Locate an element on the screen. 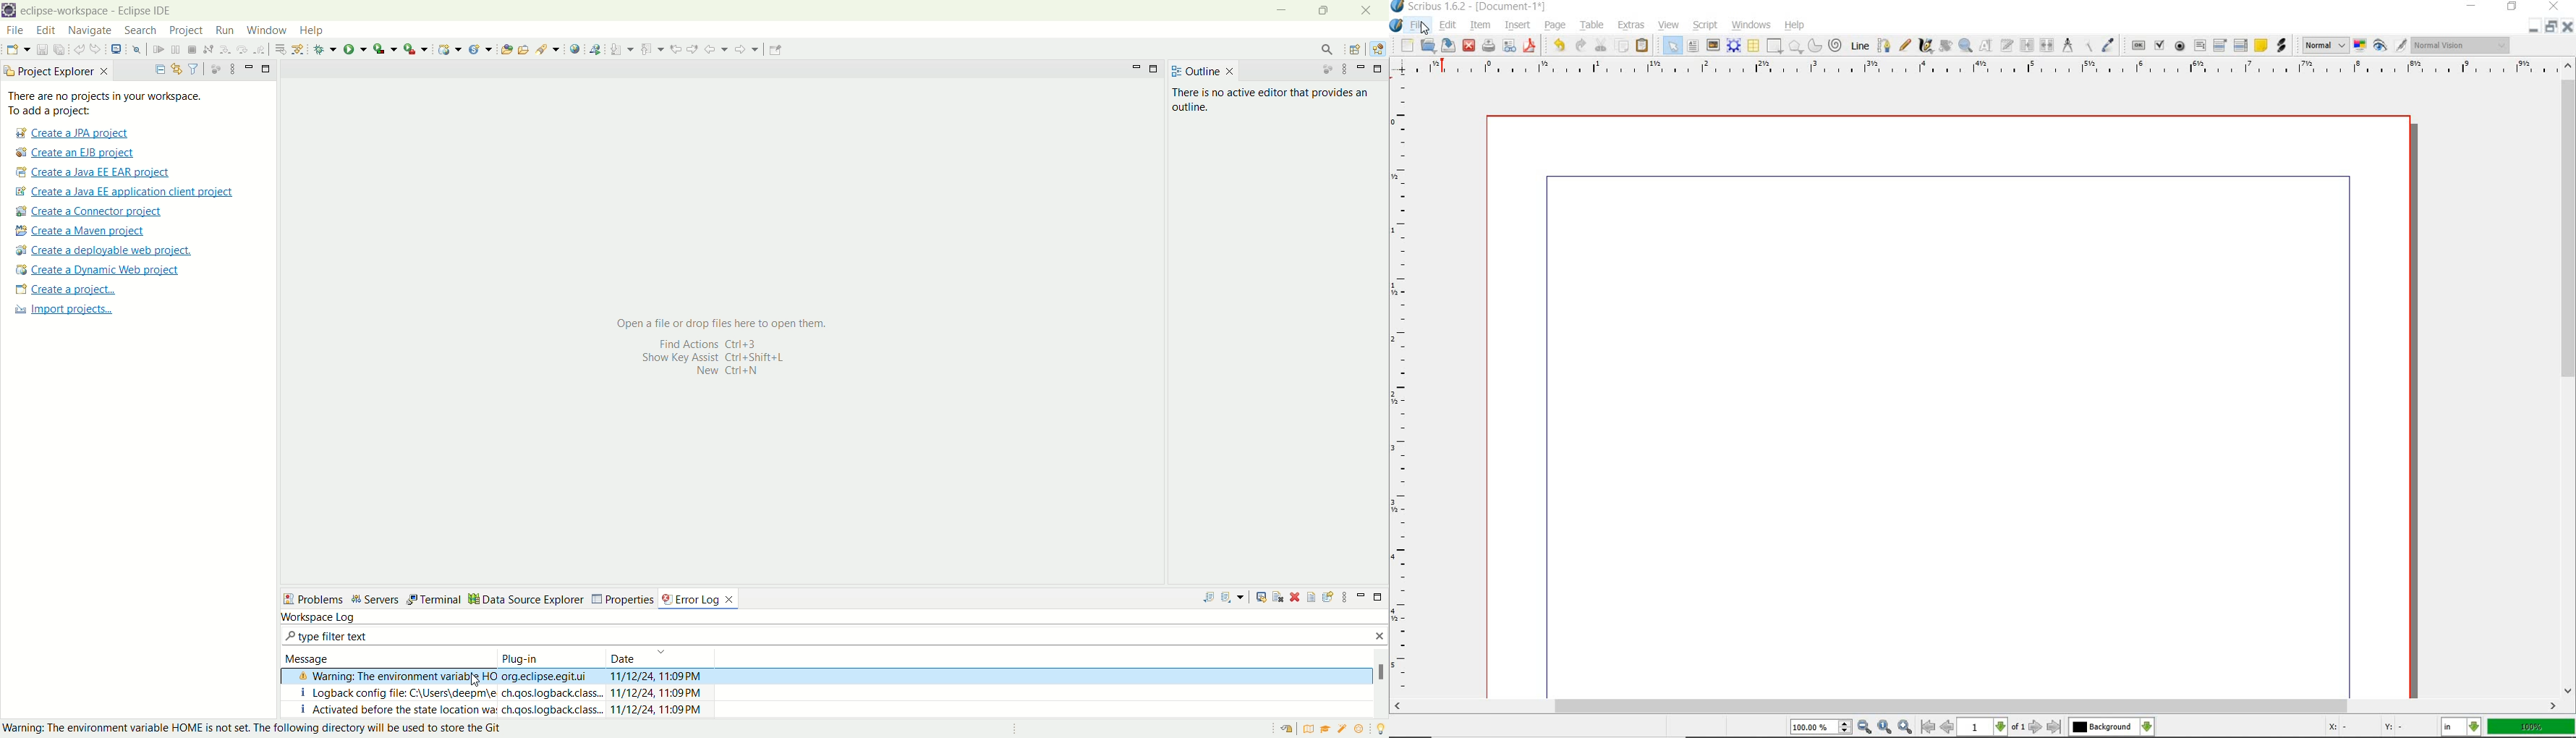  render frame is located at coordinates (1734, 45).